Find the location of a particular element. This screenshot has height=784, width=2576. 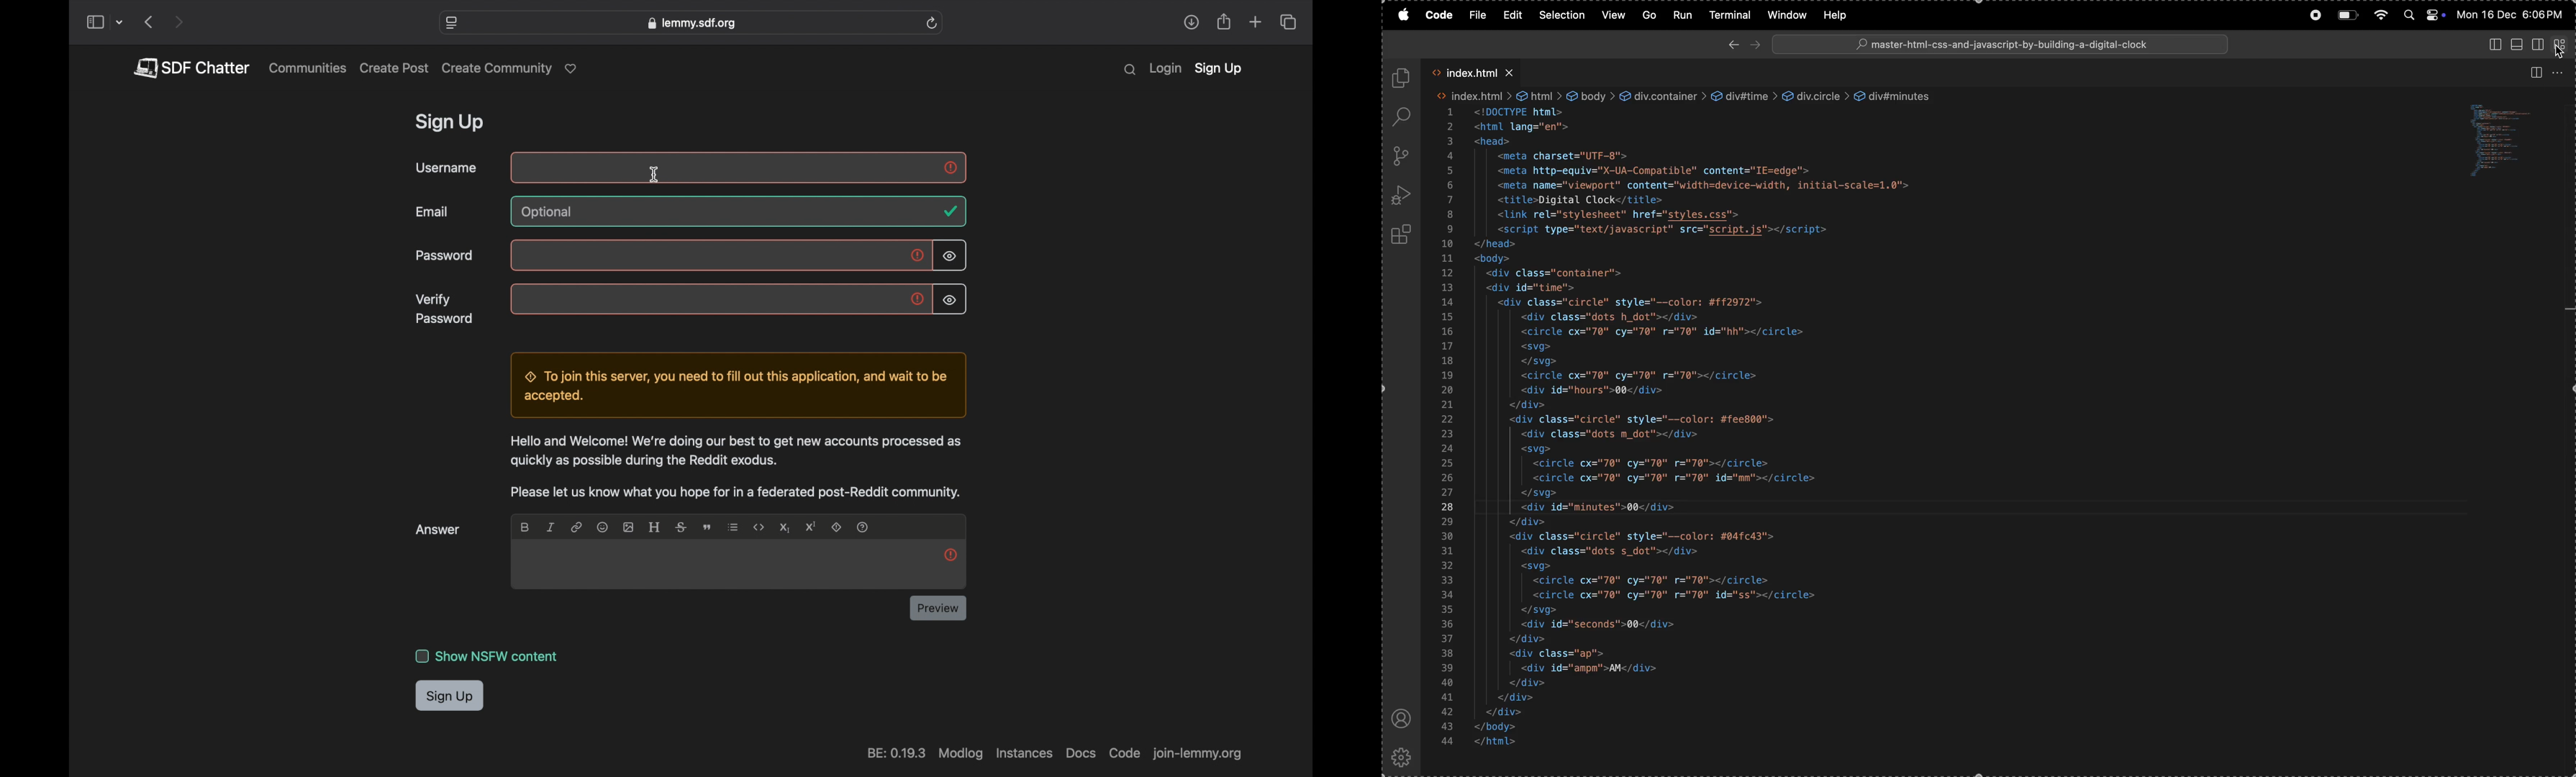

run debug is located at coordinates (1402, 196).